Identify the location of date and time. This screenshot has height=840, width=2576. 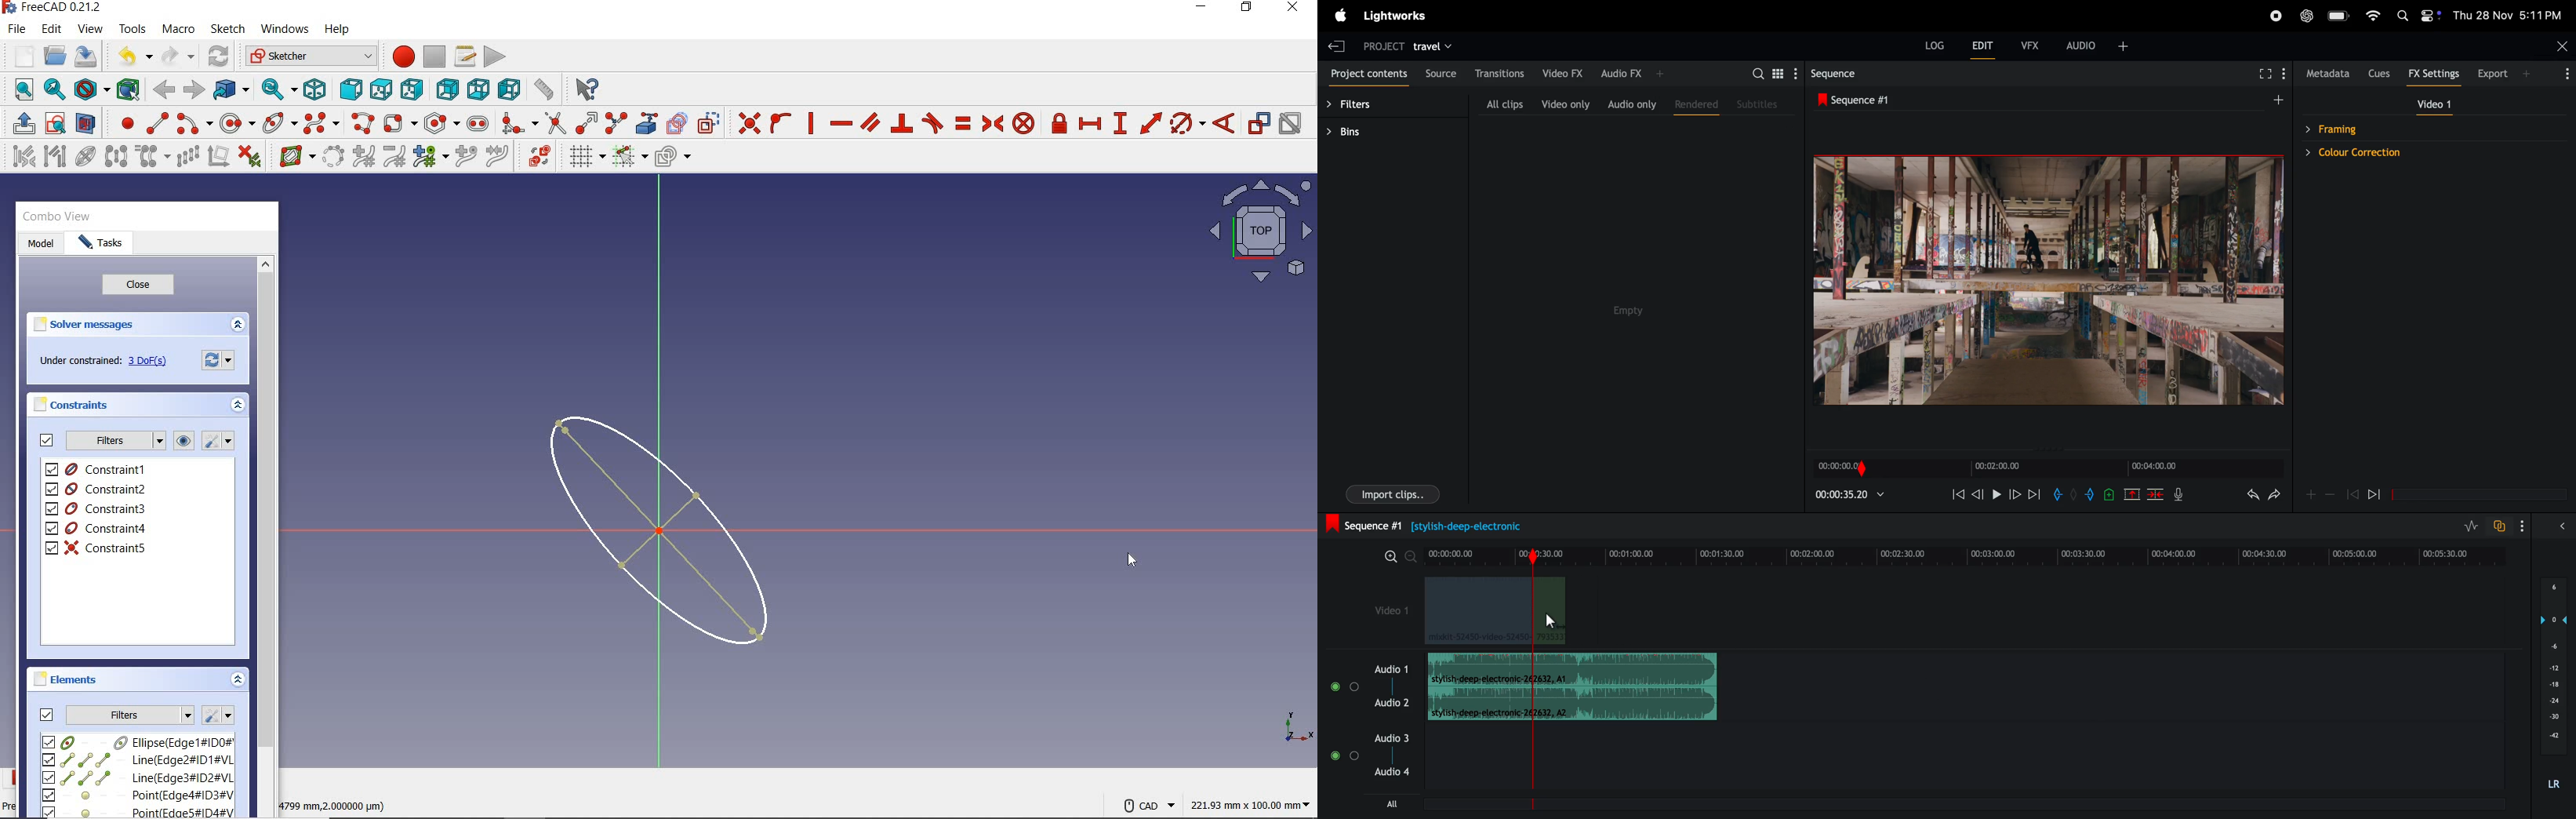
(2507, 15).